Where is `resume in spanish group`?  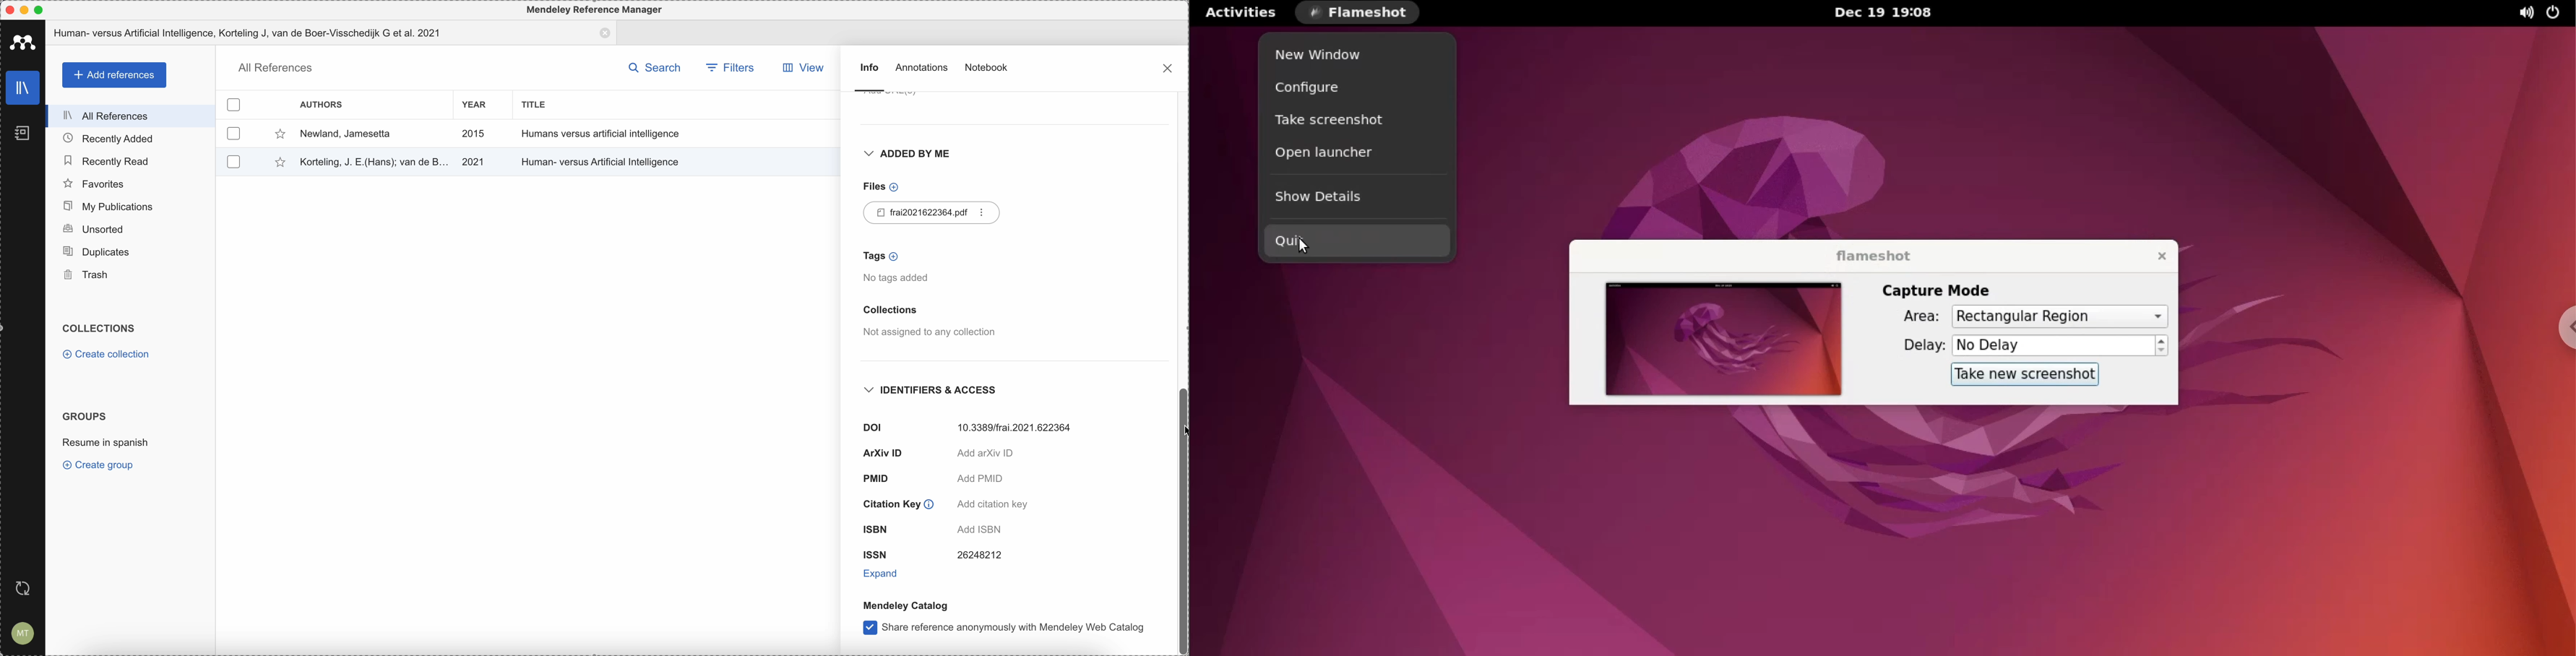 resume in spanish group is located at coordinates (105, 445).